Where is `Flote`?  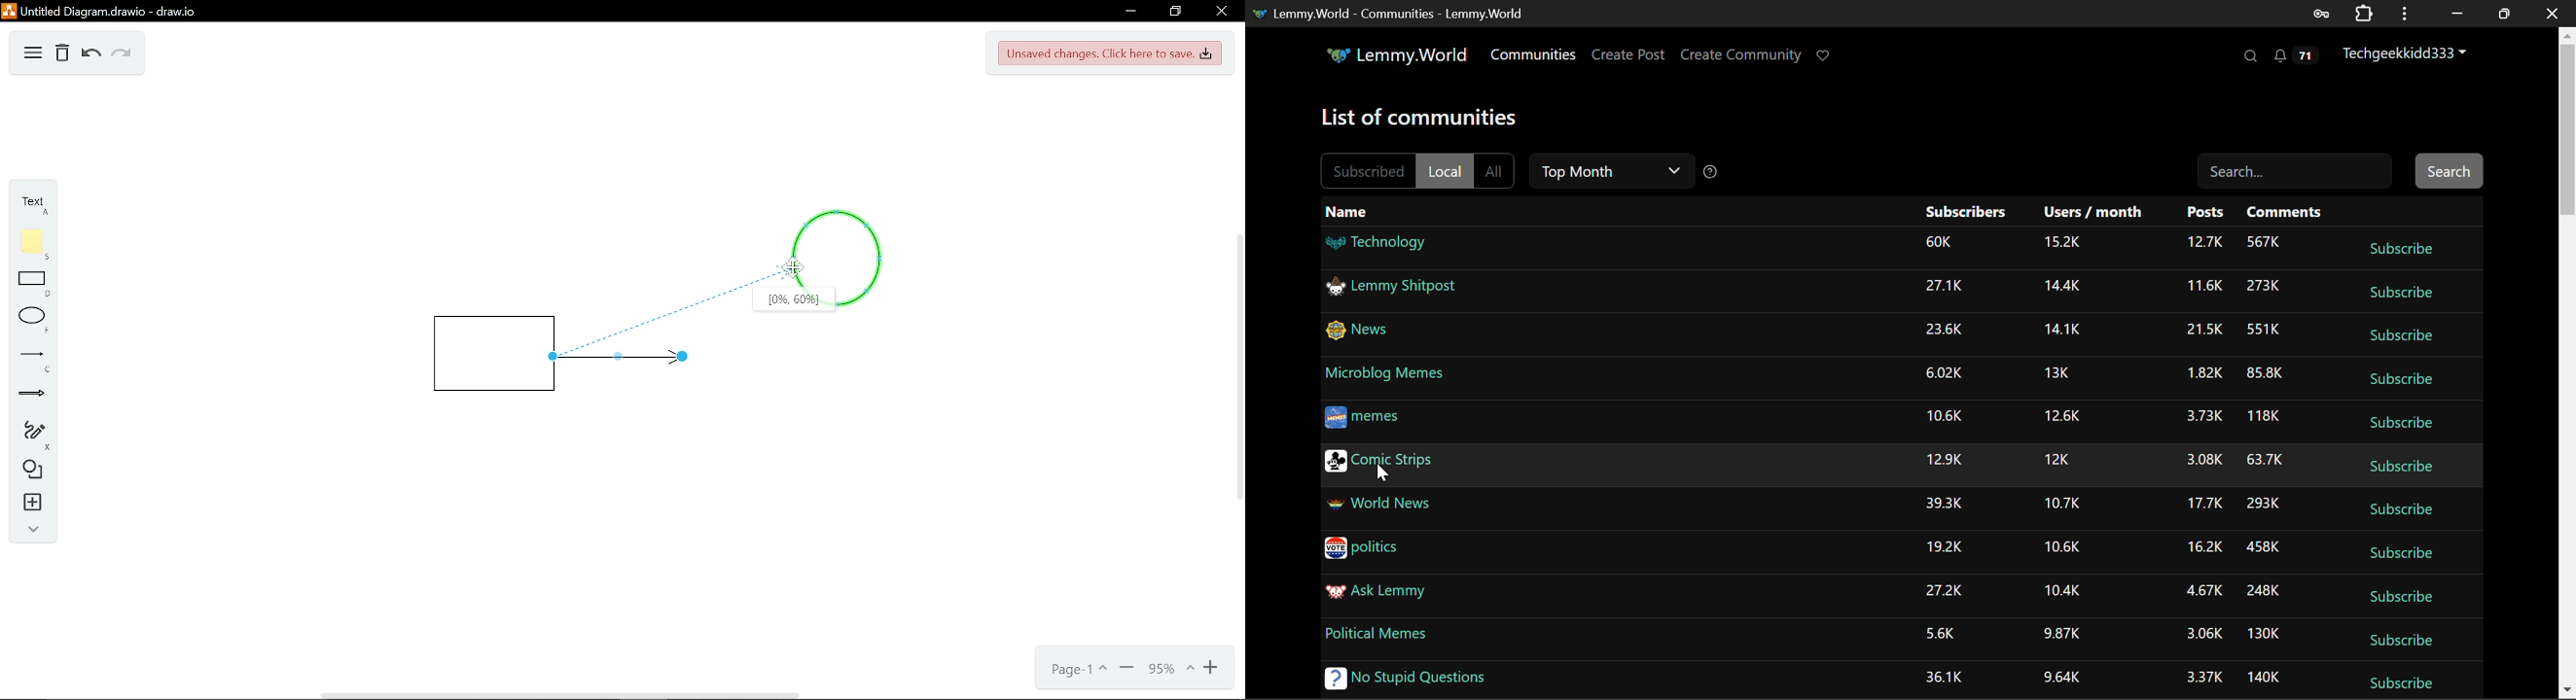
Flote is located at coordinates (29, 244).